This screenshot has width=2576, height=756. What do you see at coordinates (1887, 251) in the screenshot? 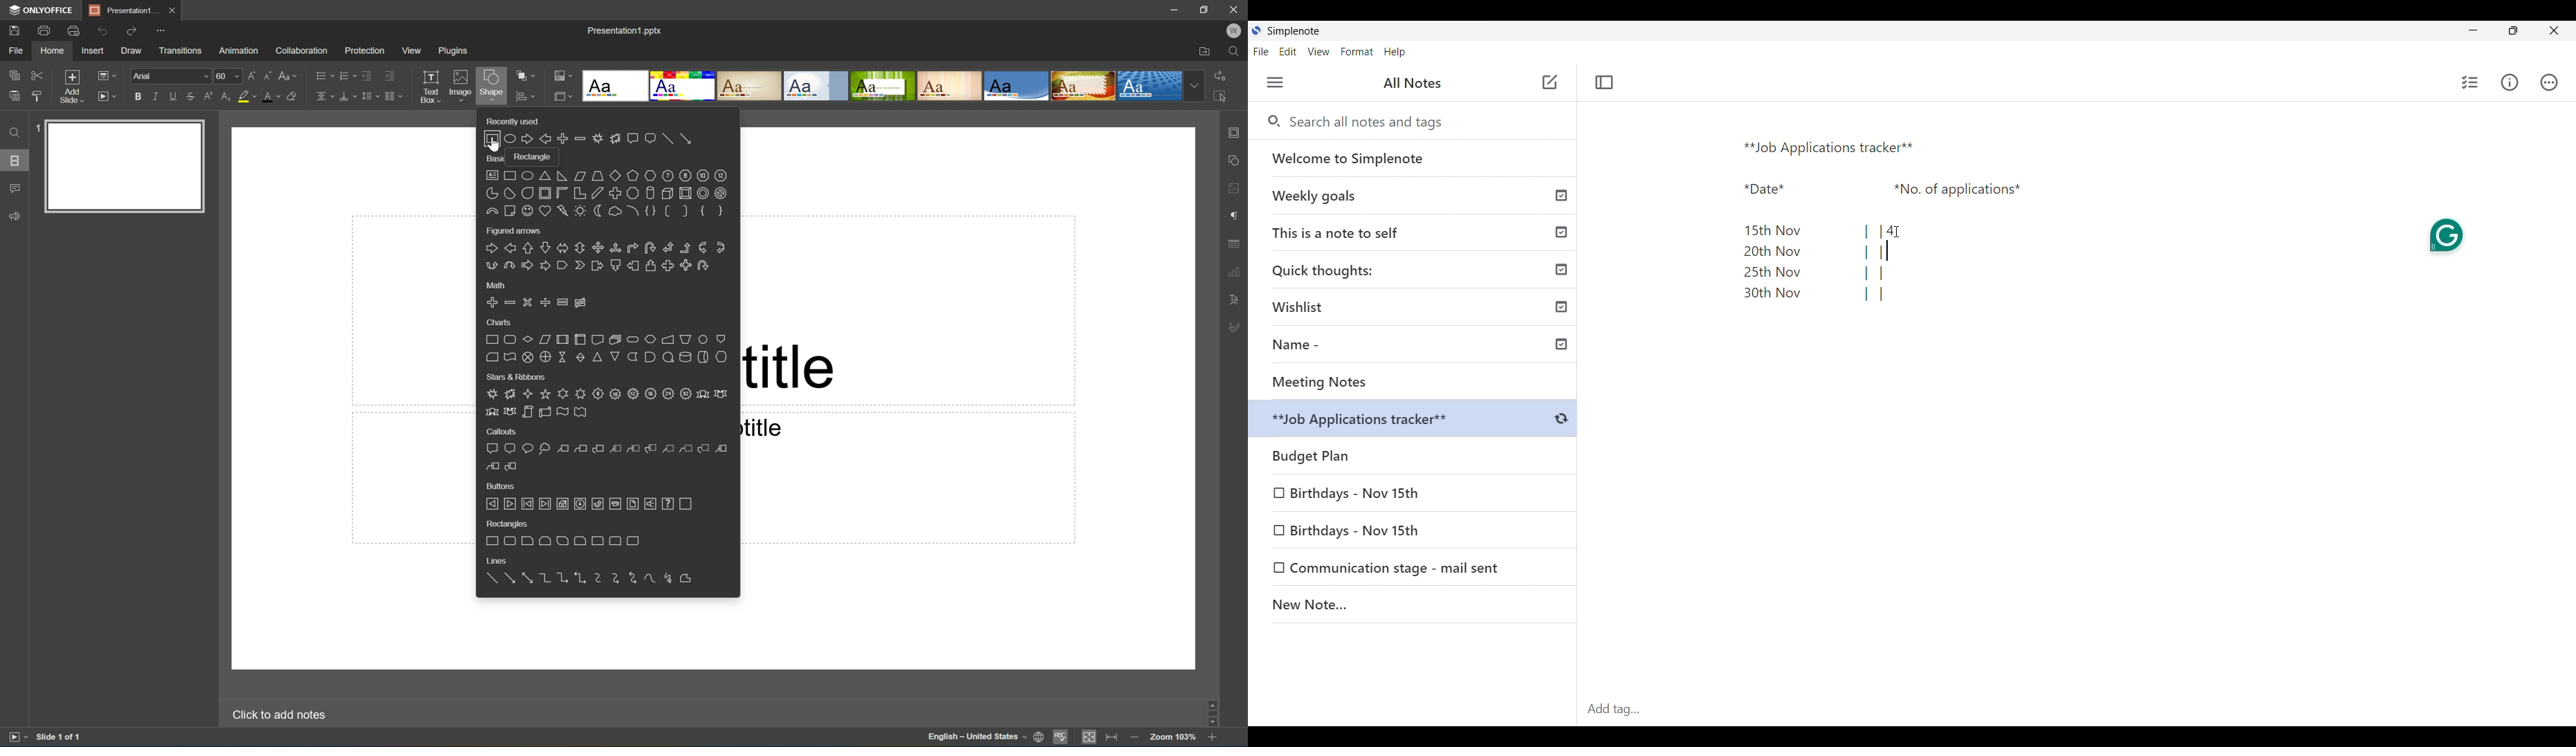
I see `Text cursor` at bounding box center [1887, 251].